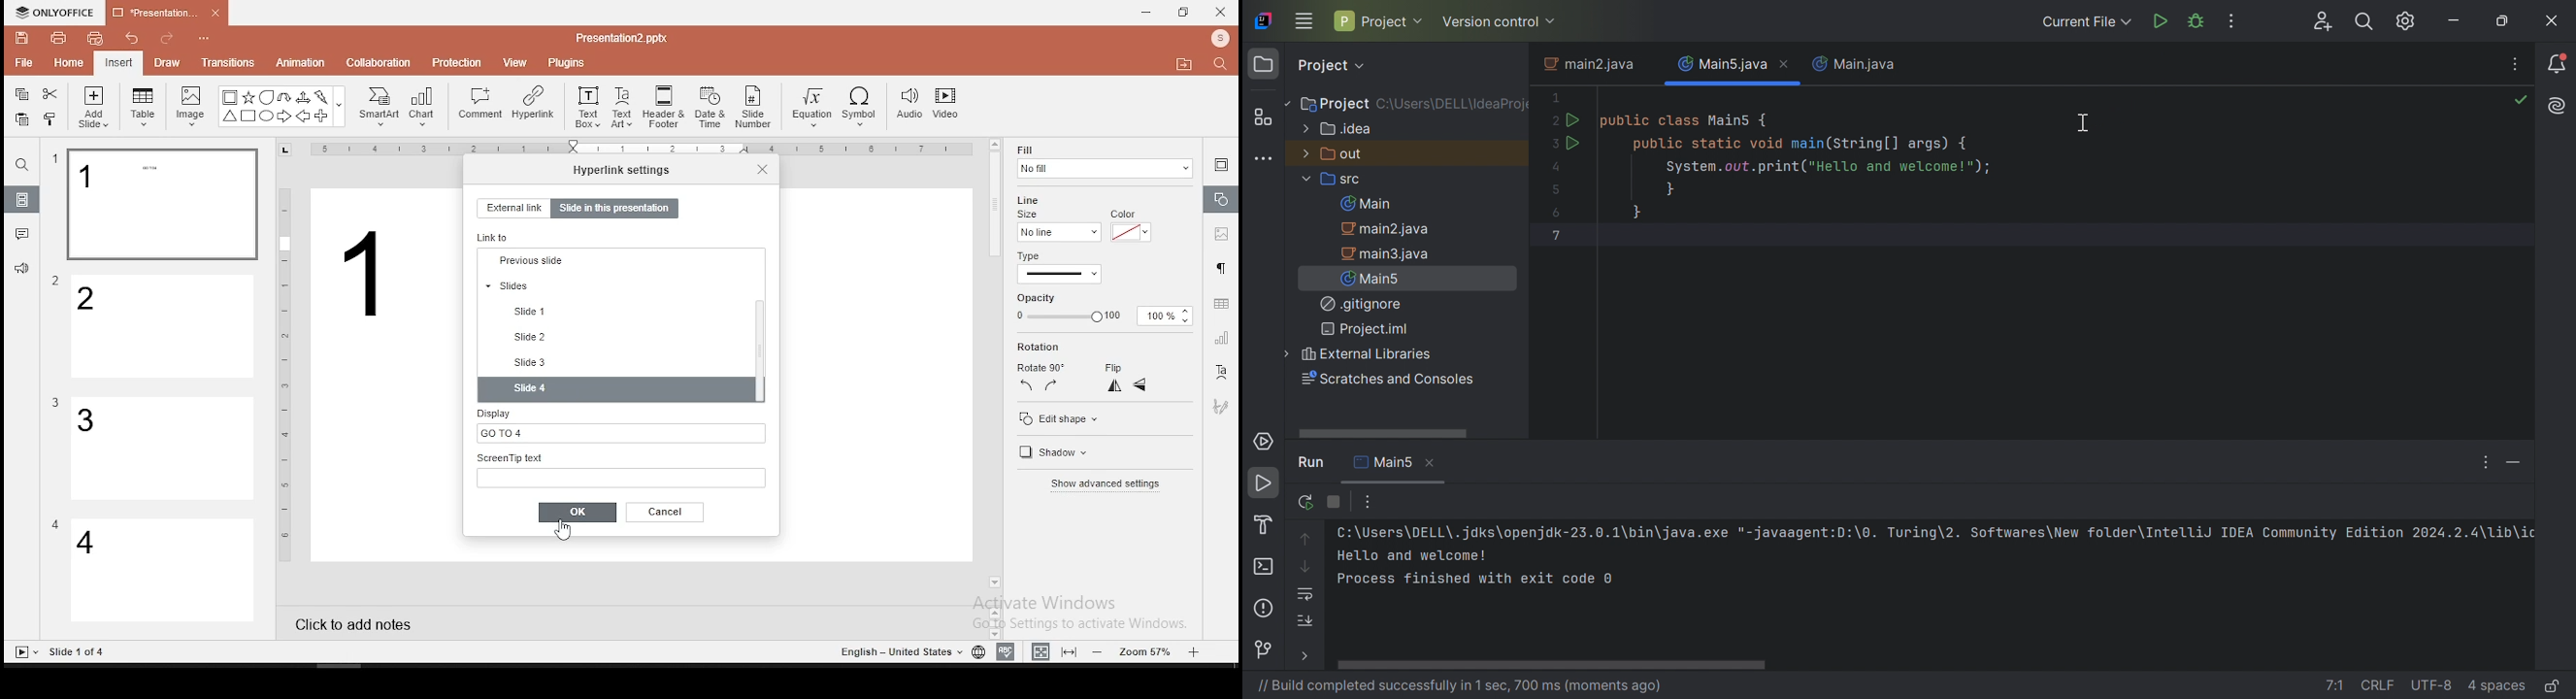  What do you see at coordinates (1148, 650) in the screenshot?
I see `zoom level` at bounding box center [1148, 650].